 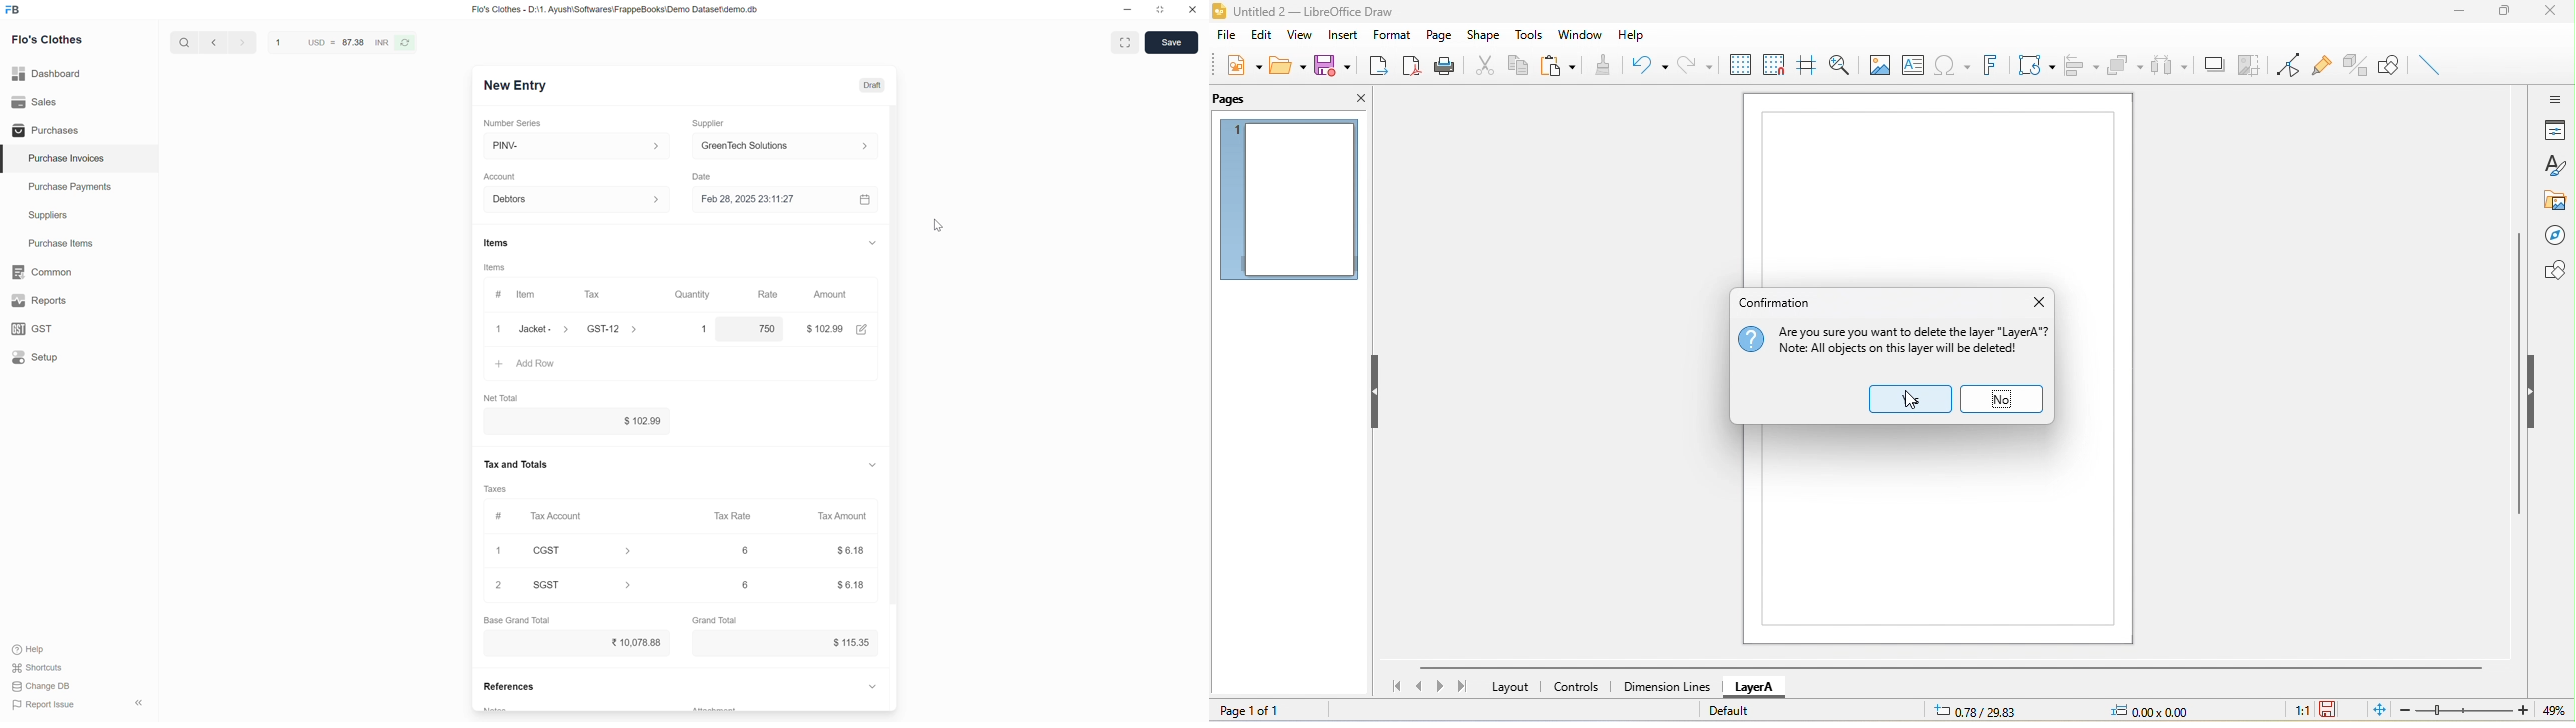 What do you see at coordinates (733, 516) in the screenshot?
I see `Tax Rate` at bounding box center [733, 516].